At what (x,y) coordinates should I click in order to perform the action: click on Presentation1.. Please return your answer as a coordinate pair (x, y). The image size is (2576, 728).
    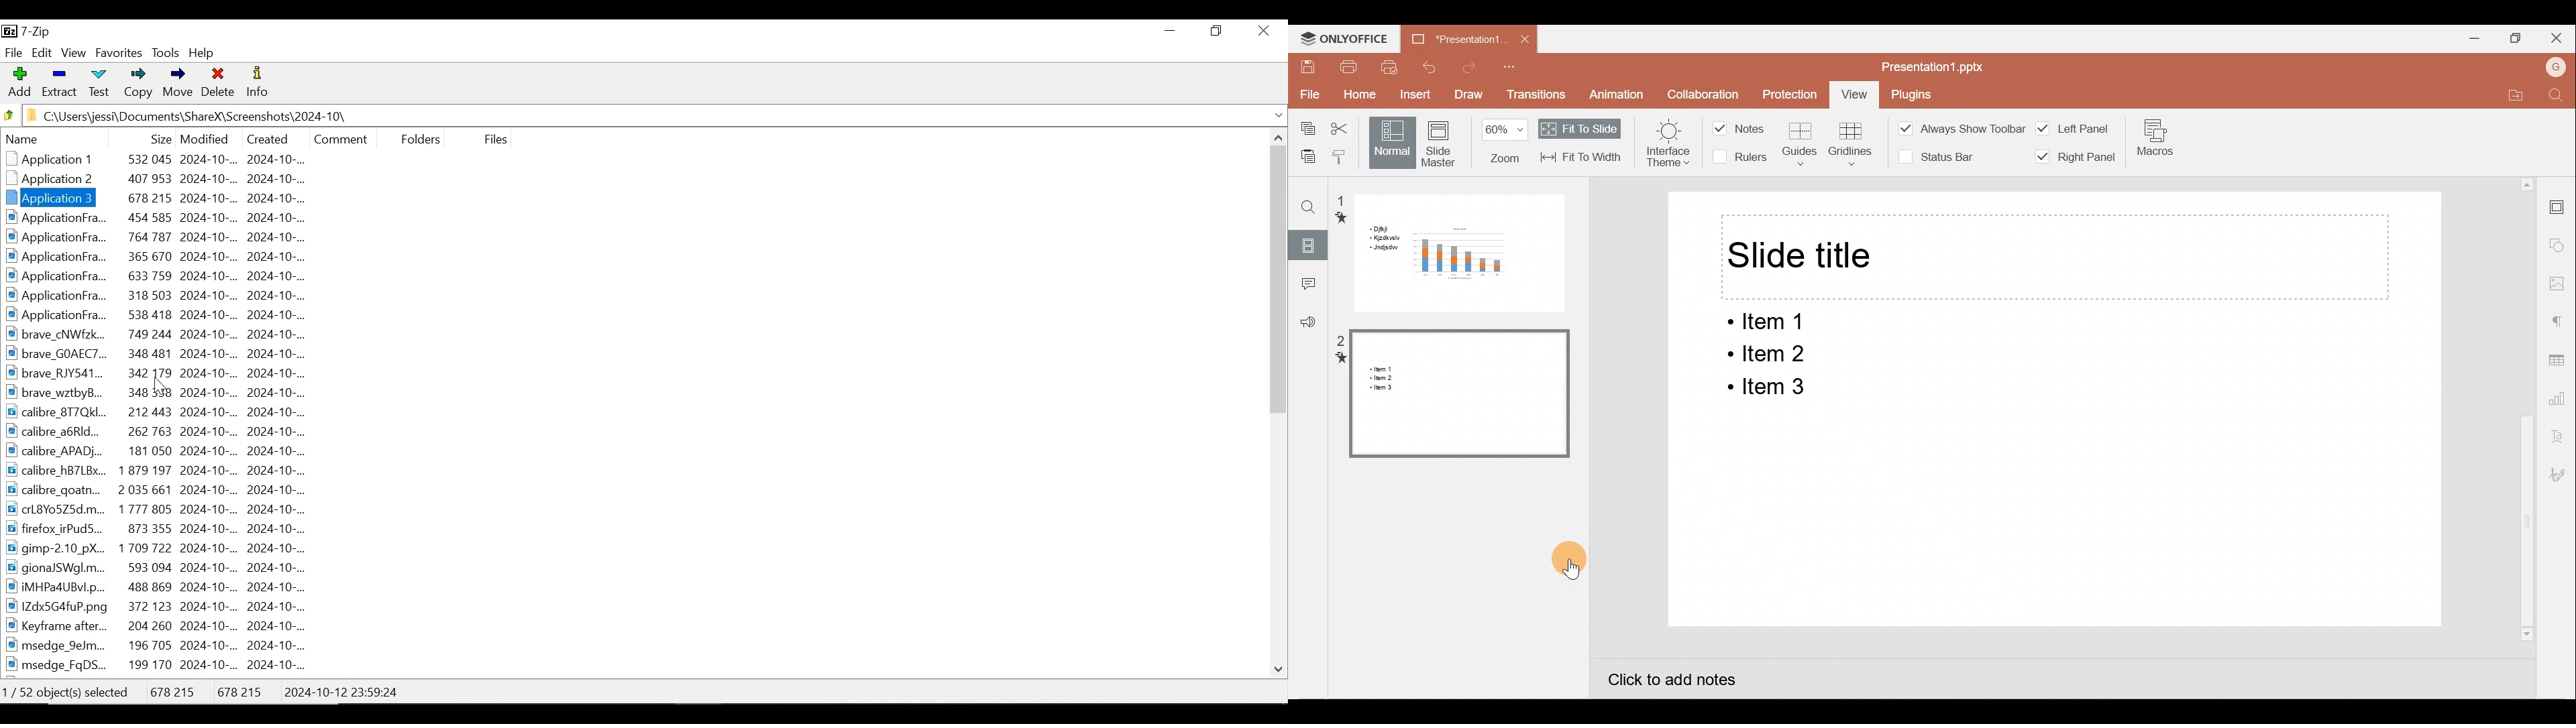
    Looking at the image, I should click on (1457, 41).